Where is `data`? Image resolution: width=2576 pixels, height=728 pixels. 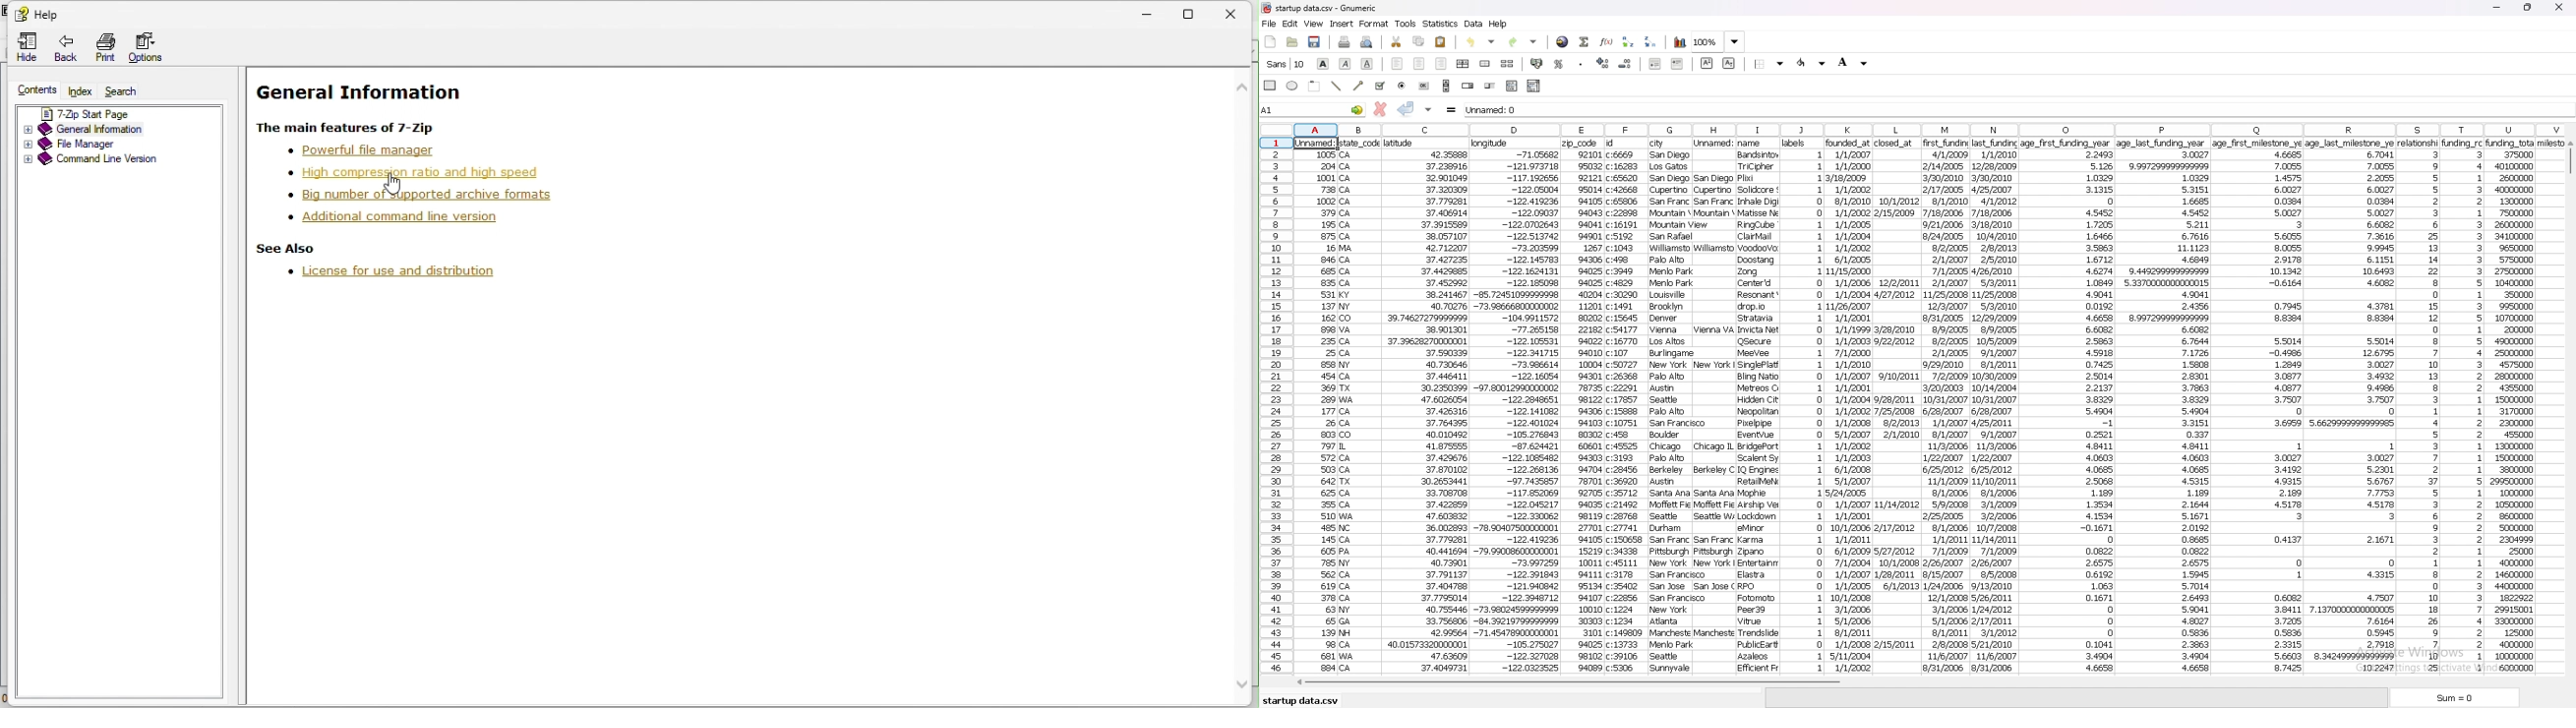
data is located at coordinates (1759, 404).